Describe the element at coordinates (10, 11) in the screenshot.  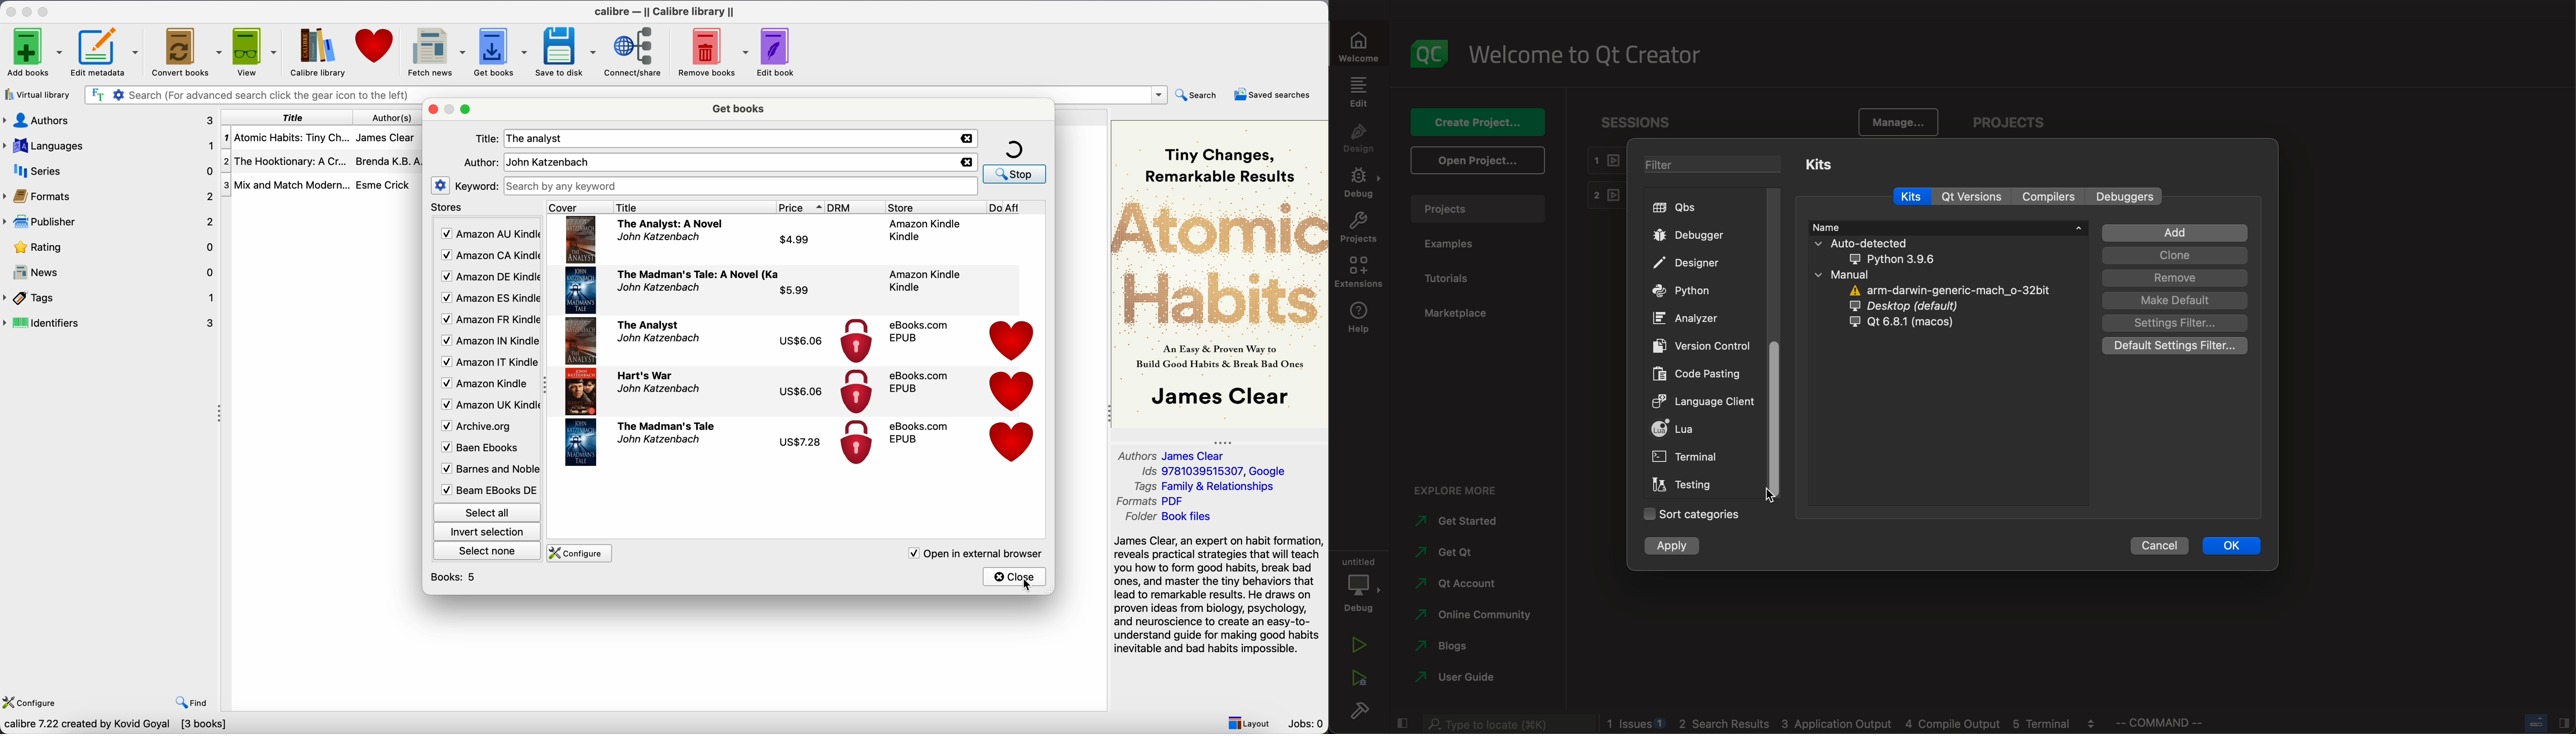
I see `close app` at that location.